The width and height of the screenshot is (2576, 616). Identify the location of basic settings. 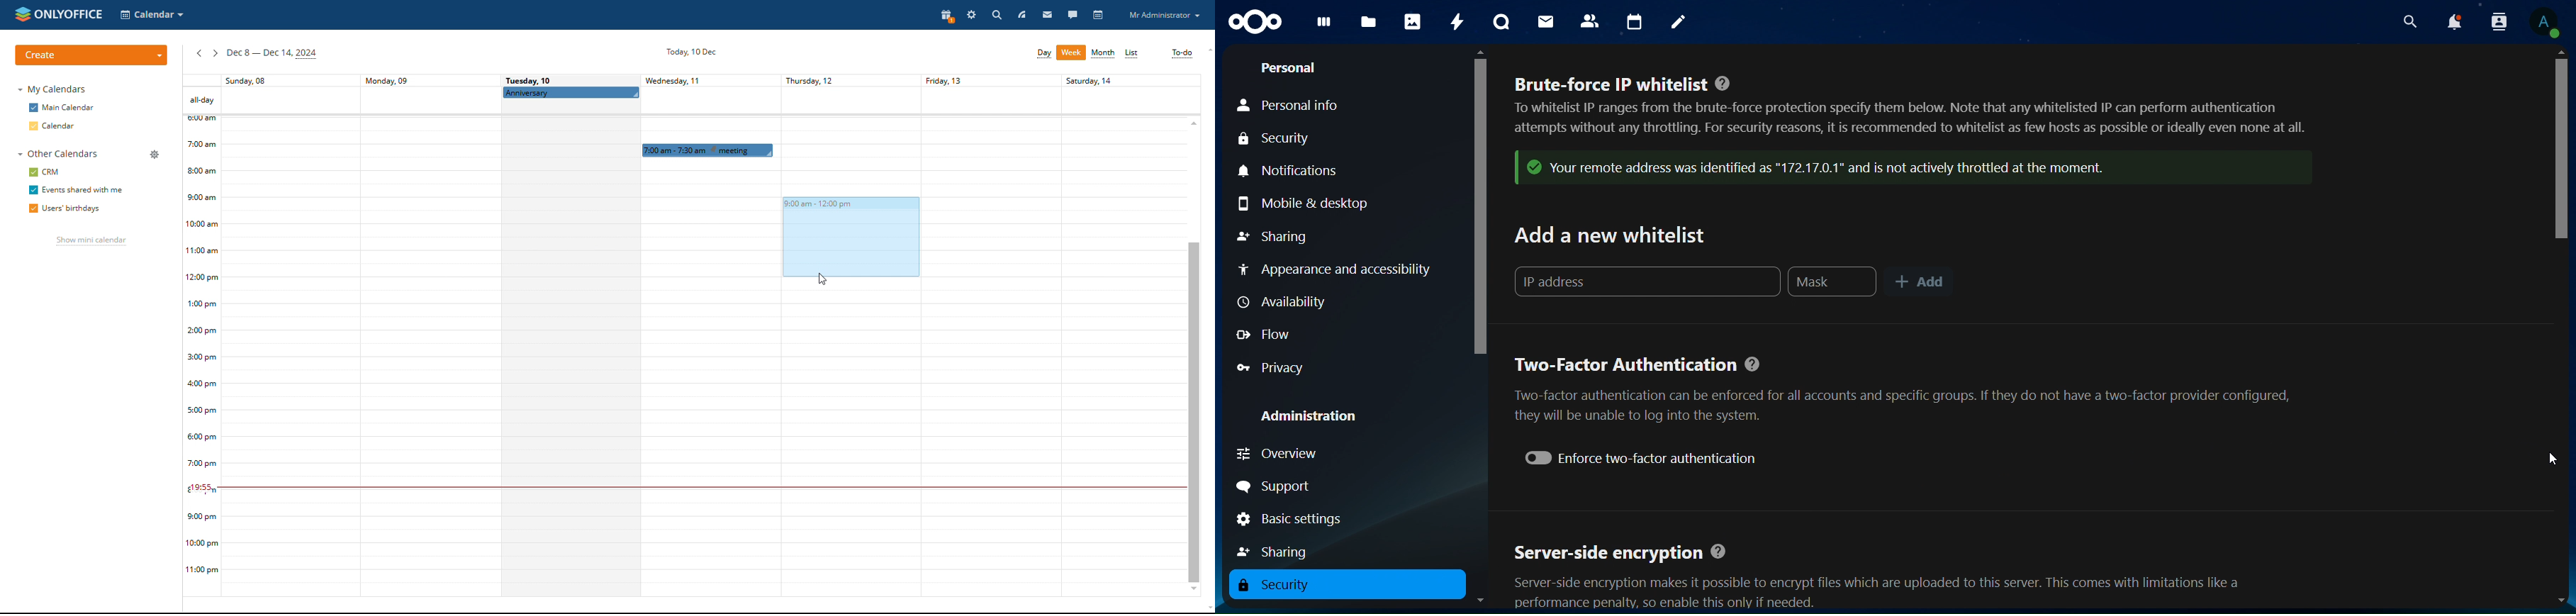
(1290, 520).